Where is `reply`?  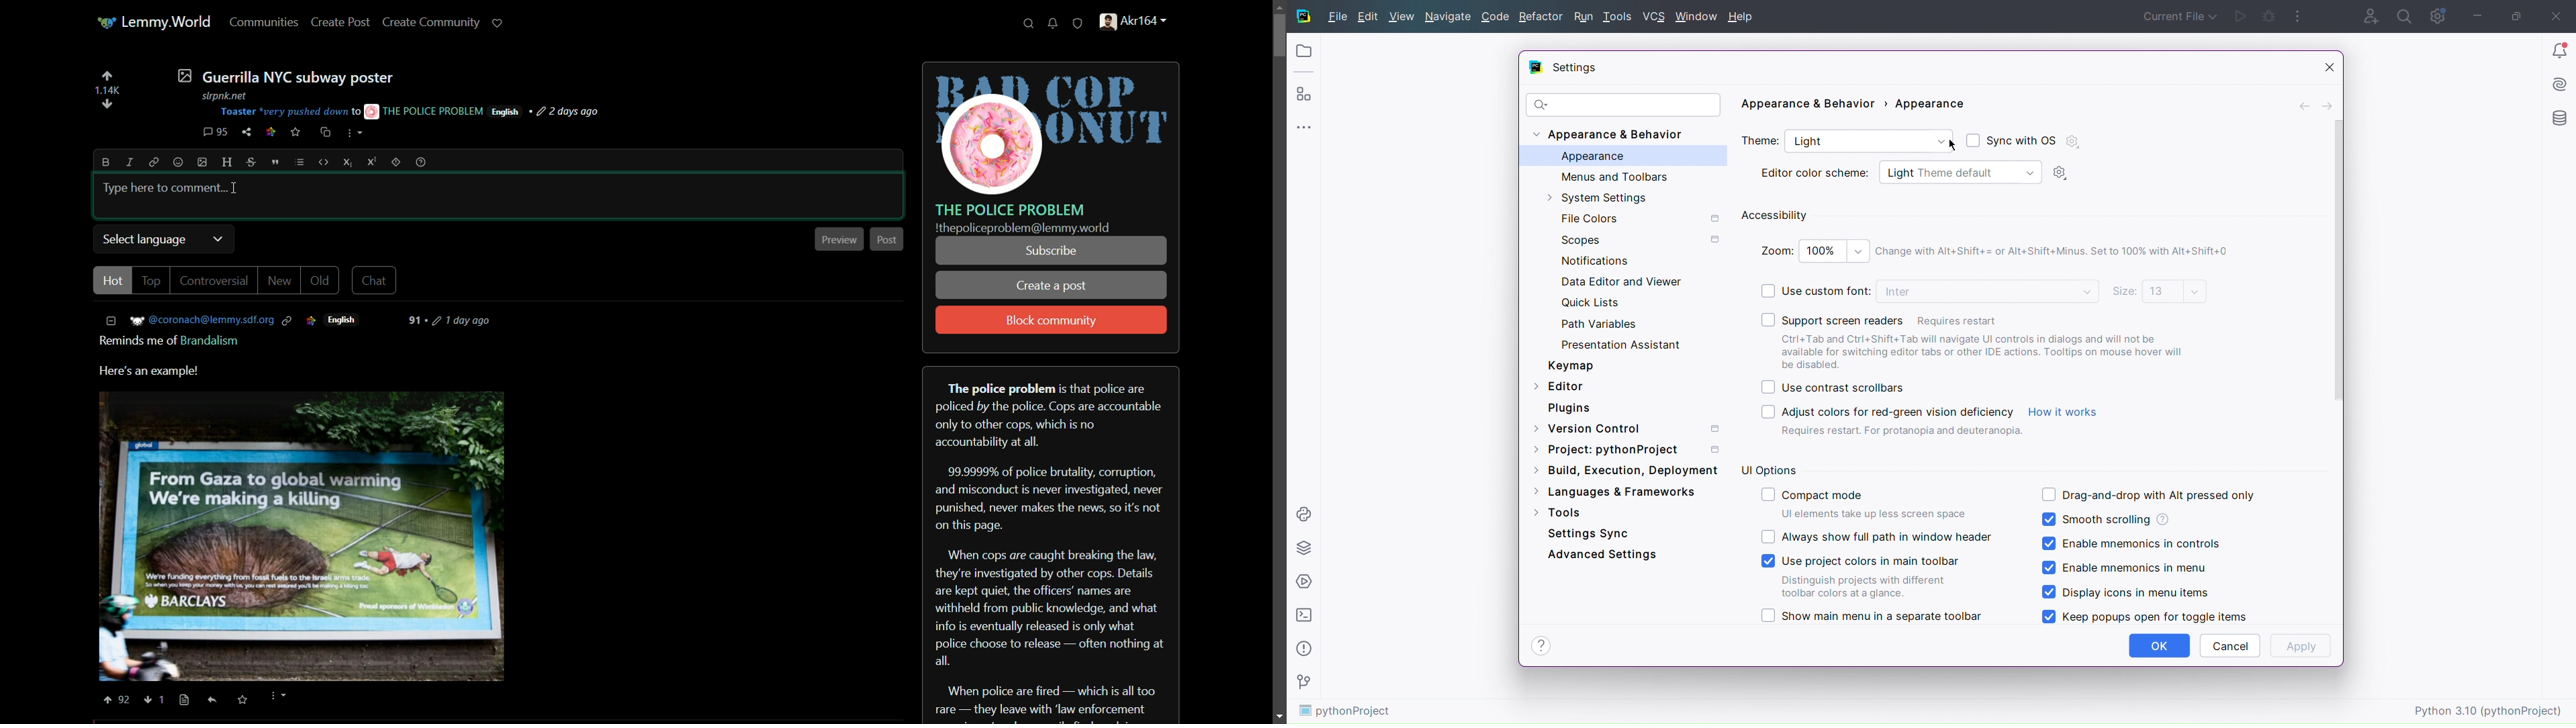 reply is located at coordinates (216, 702).